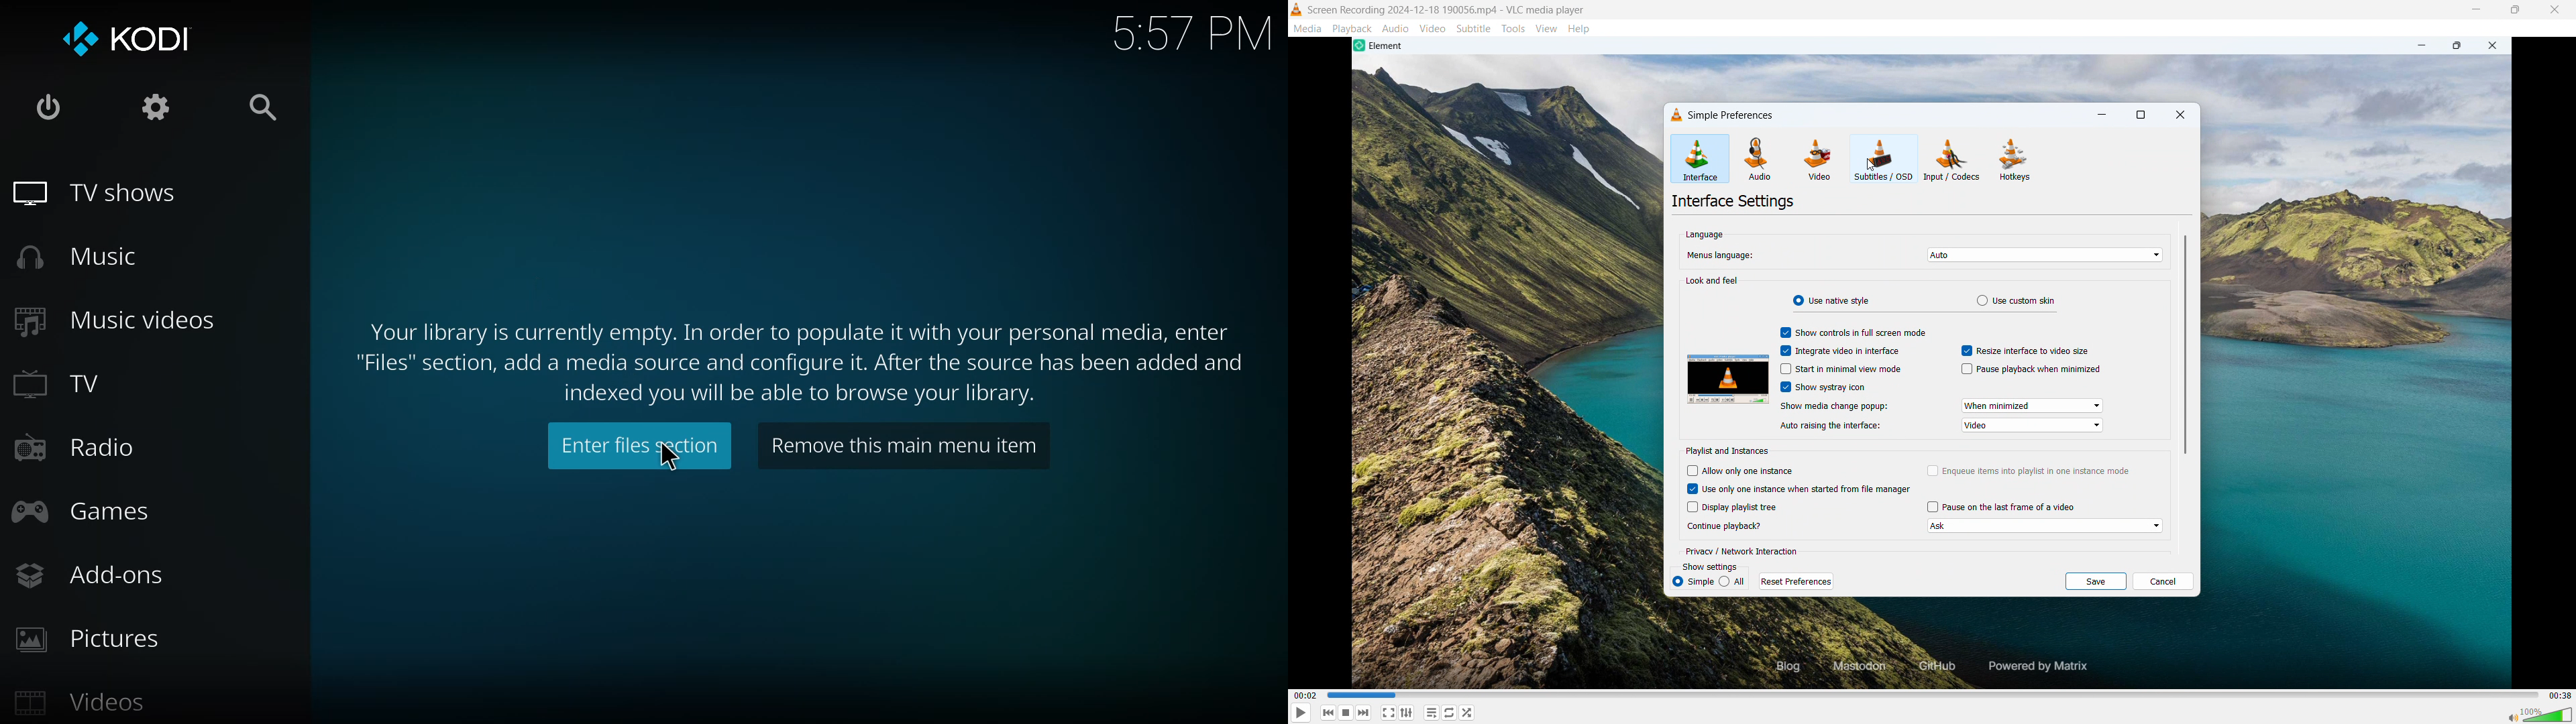  What do you see at coordinates (1195, 32) in the screenshot?
I see `time` at bounding box center [1195, 32].